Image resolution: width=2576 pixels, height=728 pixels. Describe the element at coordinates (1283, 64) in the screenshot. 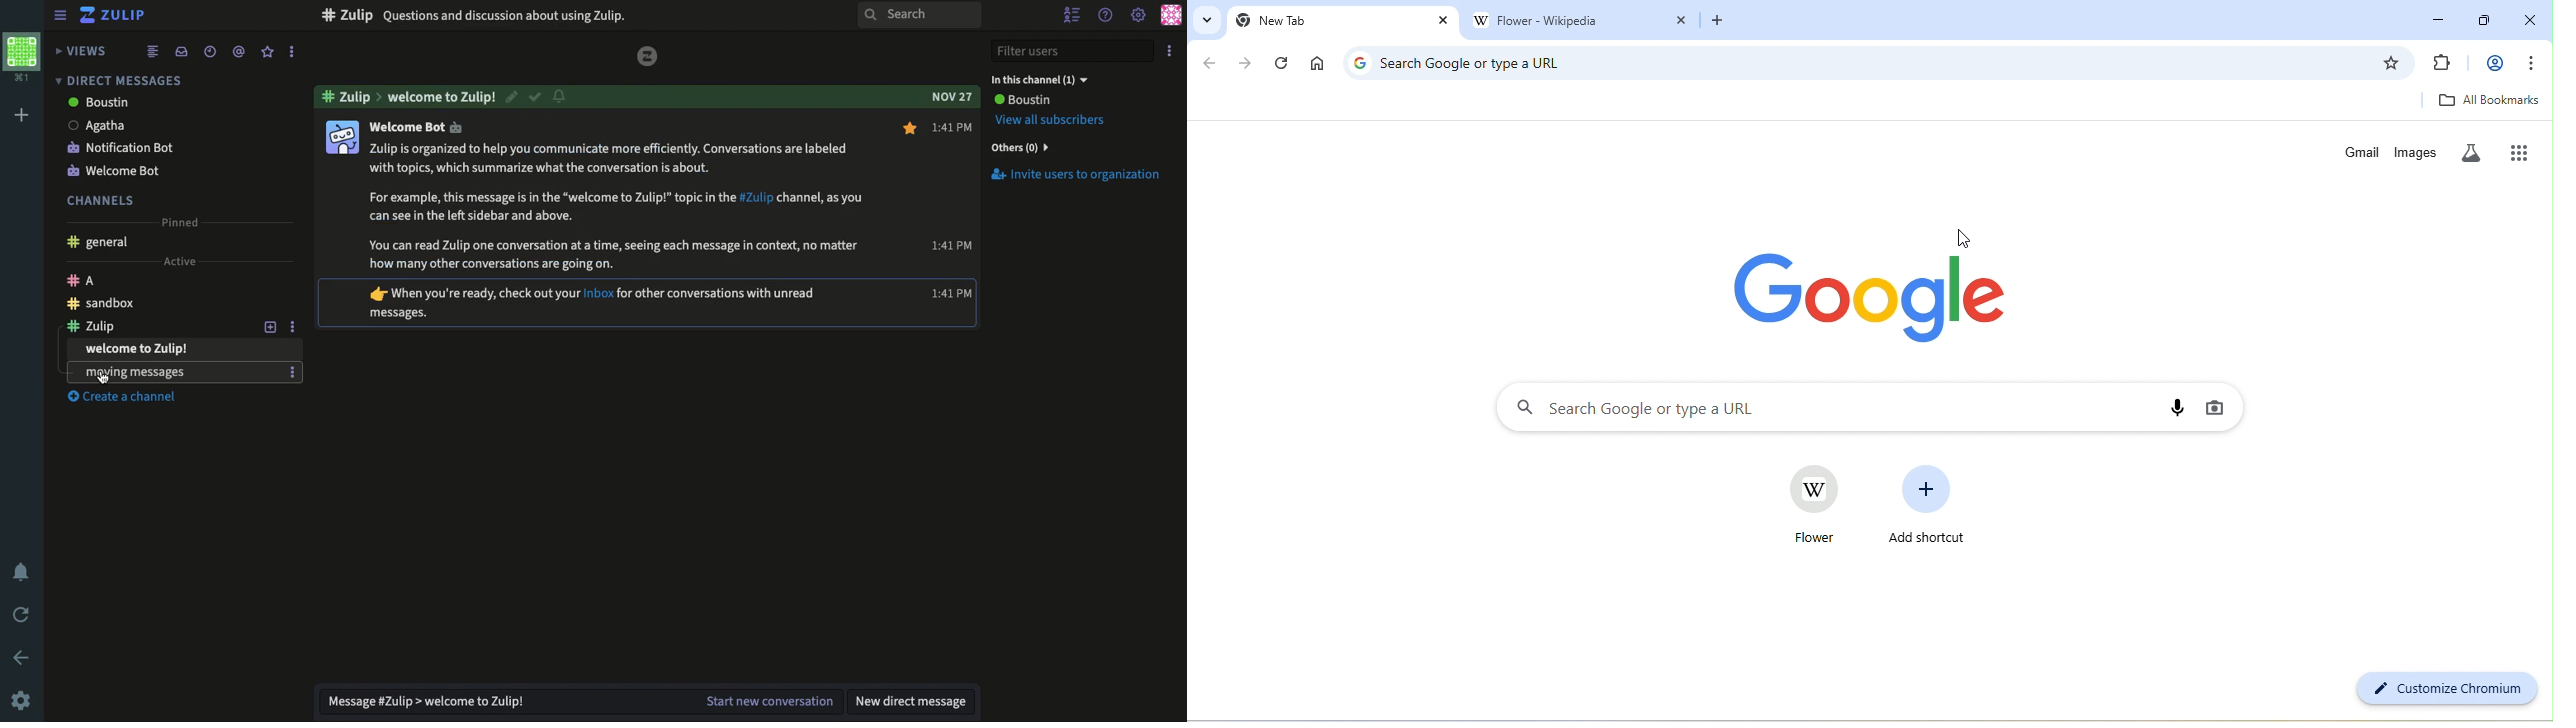

I see `reload the page` at that location.